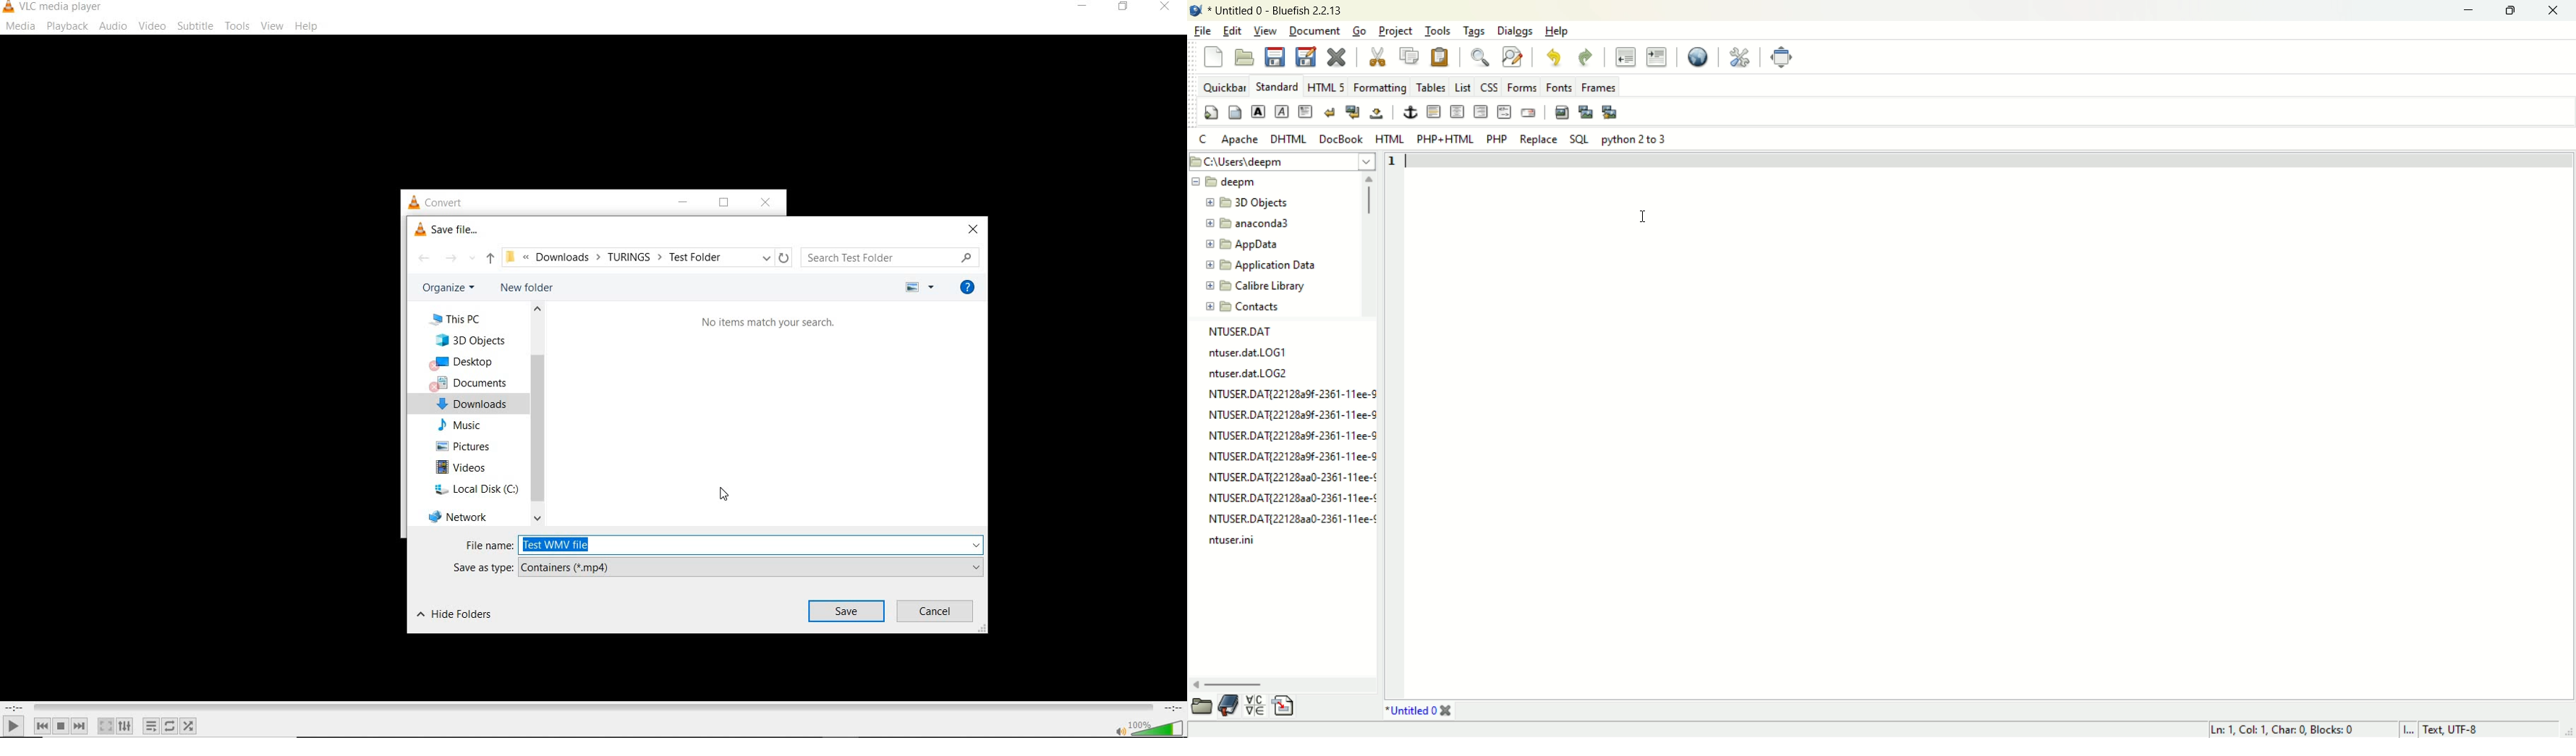 This screenshot has height=756, width=2576. I want to click on paste, so click(1440, 57).